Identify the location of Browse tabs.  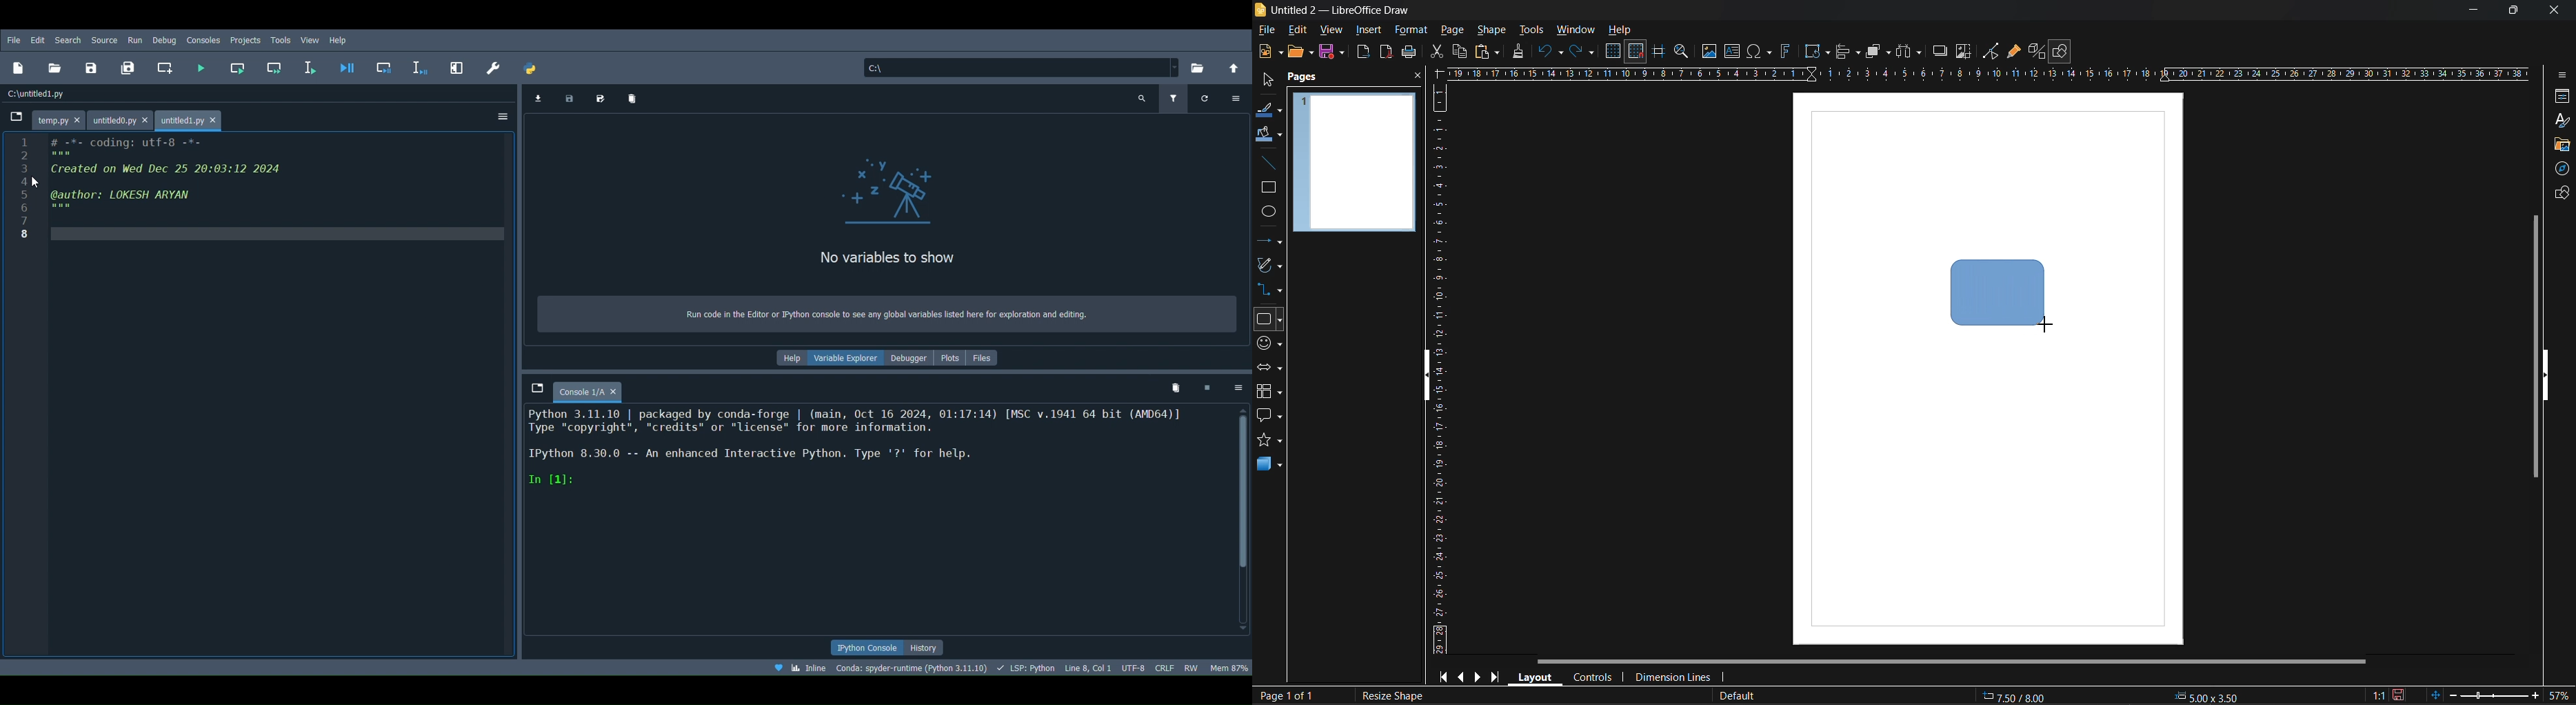
(15, 118).